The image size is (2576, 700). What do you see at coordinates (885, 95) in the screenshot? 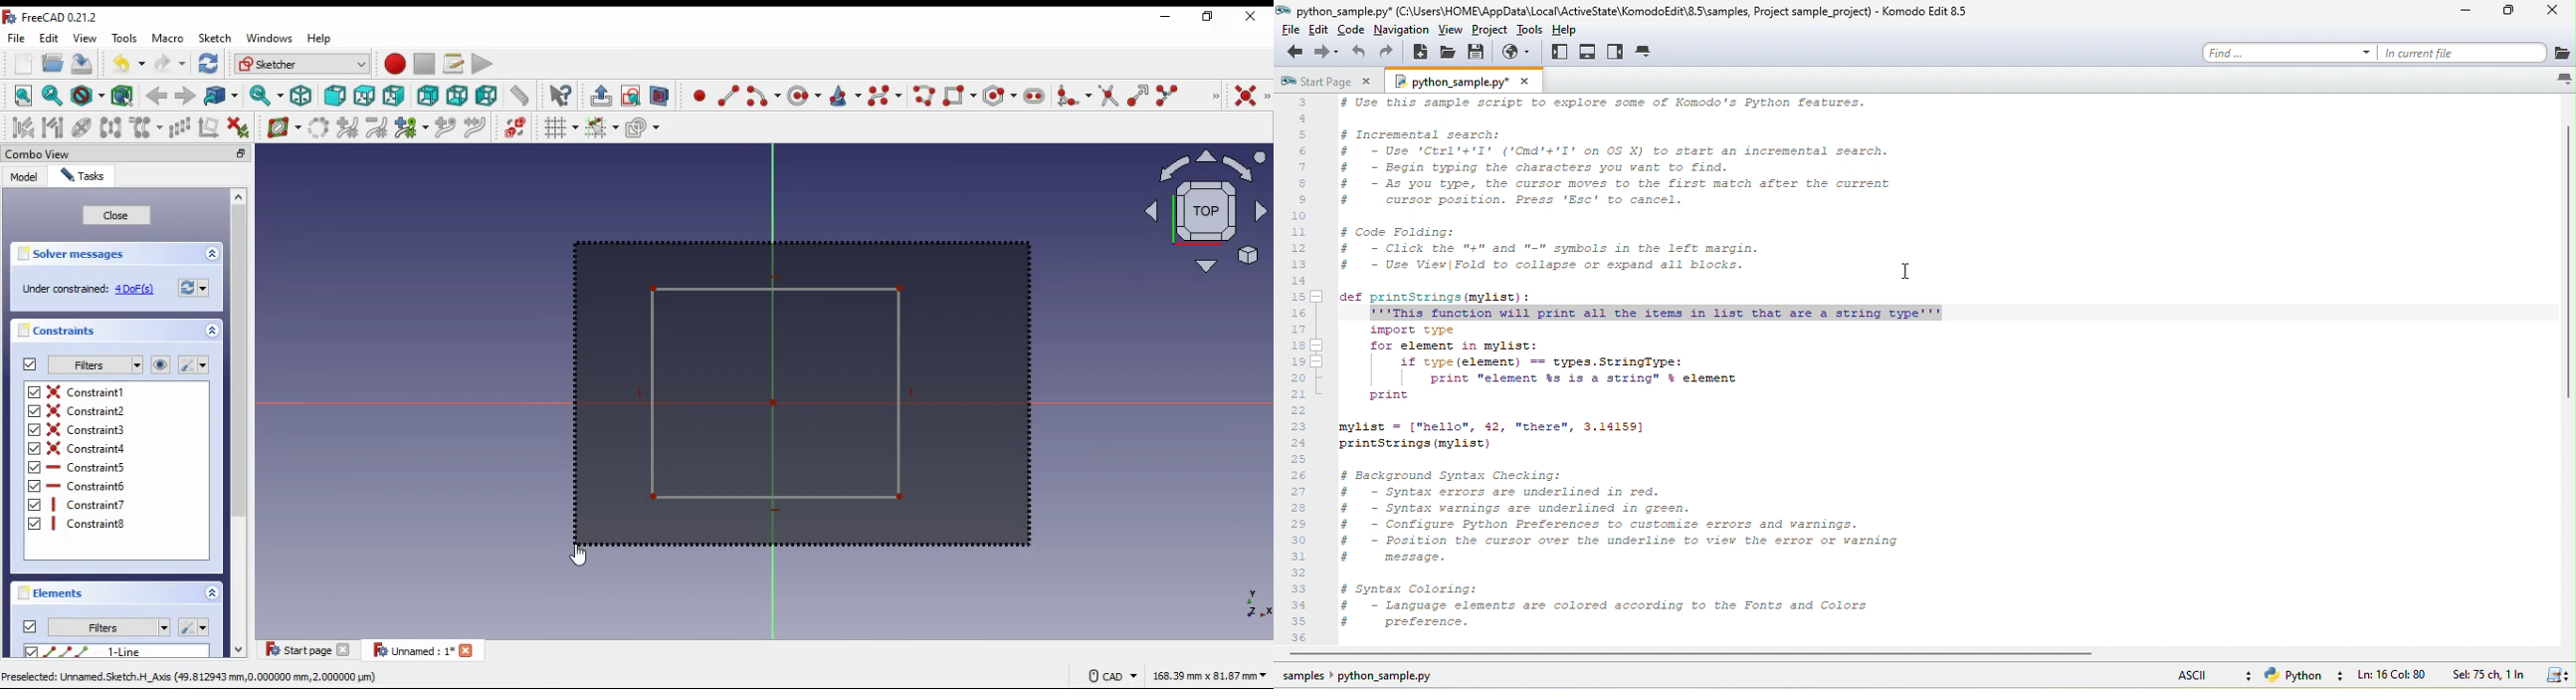
I see `create bspline` at bounding box center [885, 95].